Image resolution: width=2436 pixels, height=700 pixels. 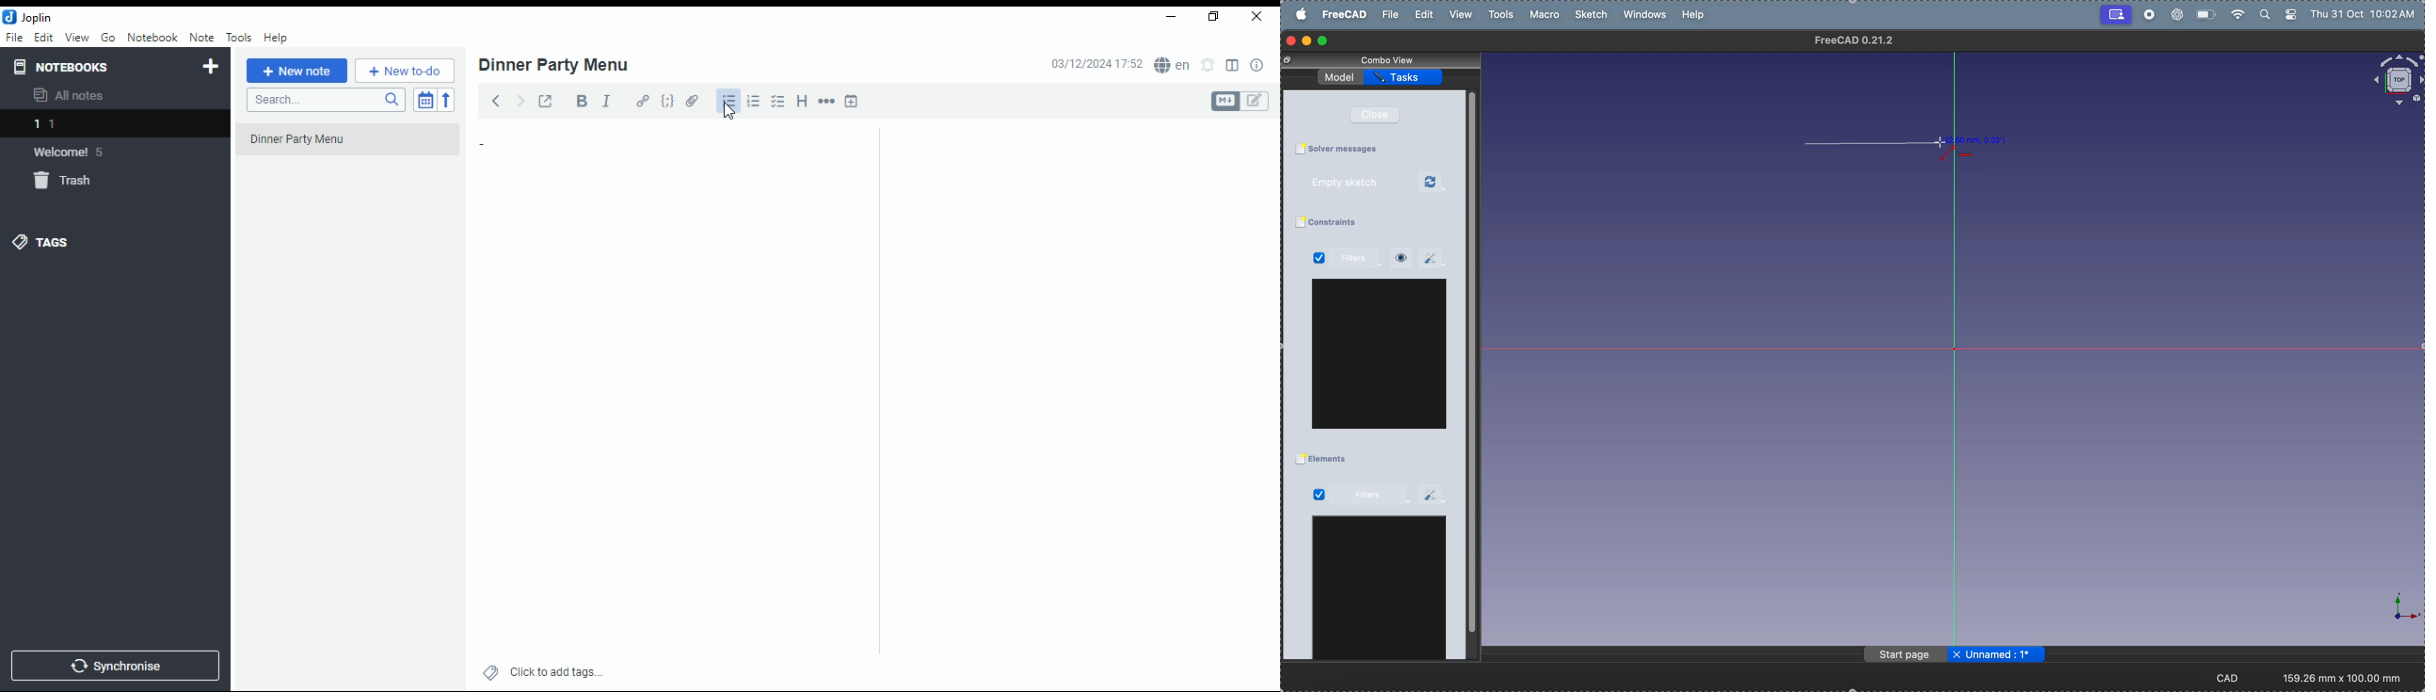 I want to click on Checkbox, so click(x=1300, y=149).